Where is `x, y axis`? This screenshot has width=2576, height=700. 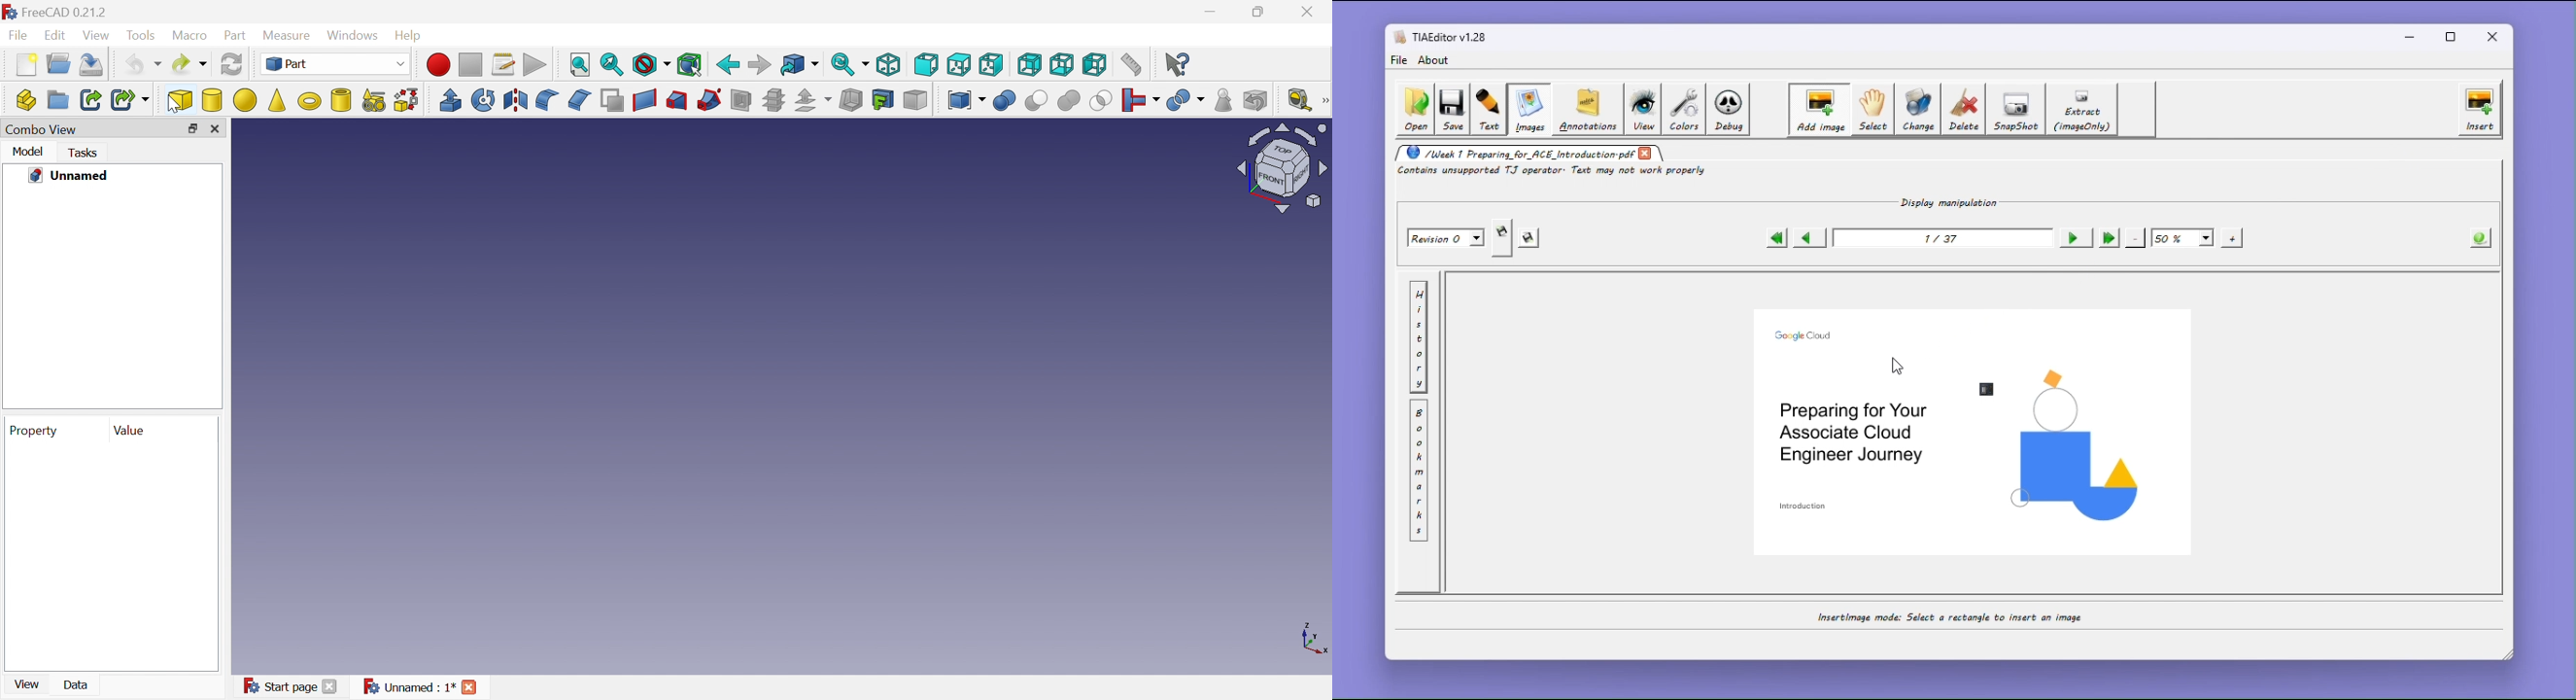 x, y axis is located at coordinates (1312, 640).